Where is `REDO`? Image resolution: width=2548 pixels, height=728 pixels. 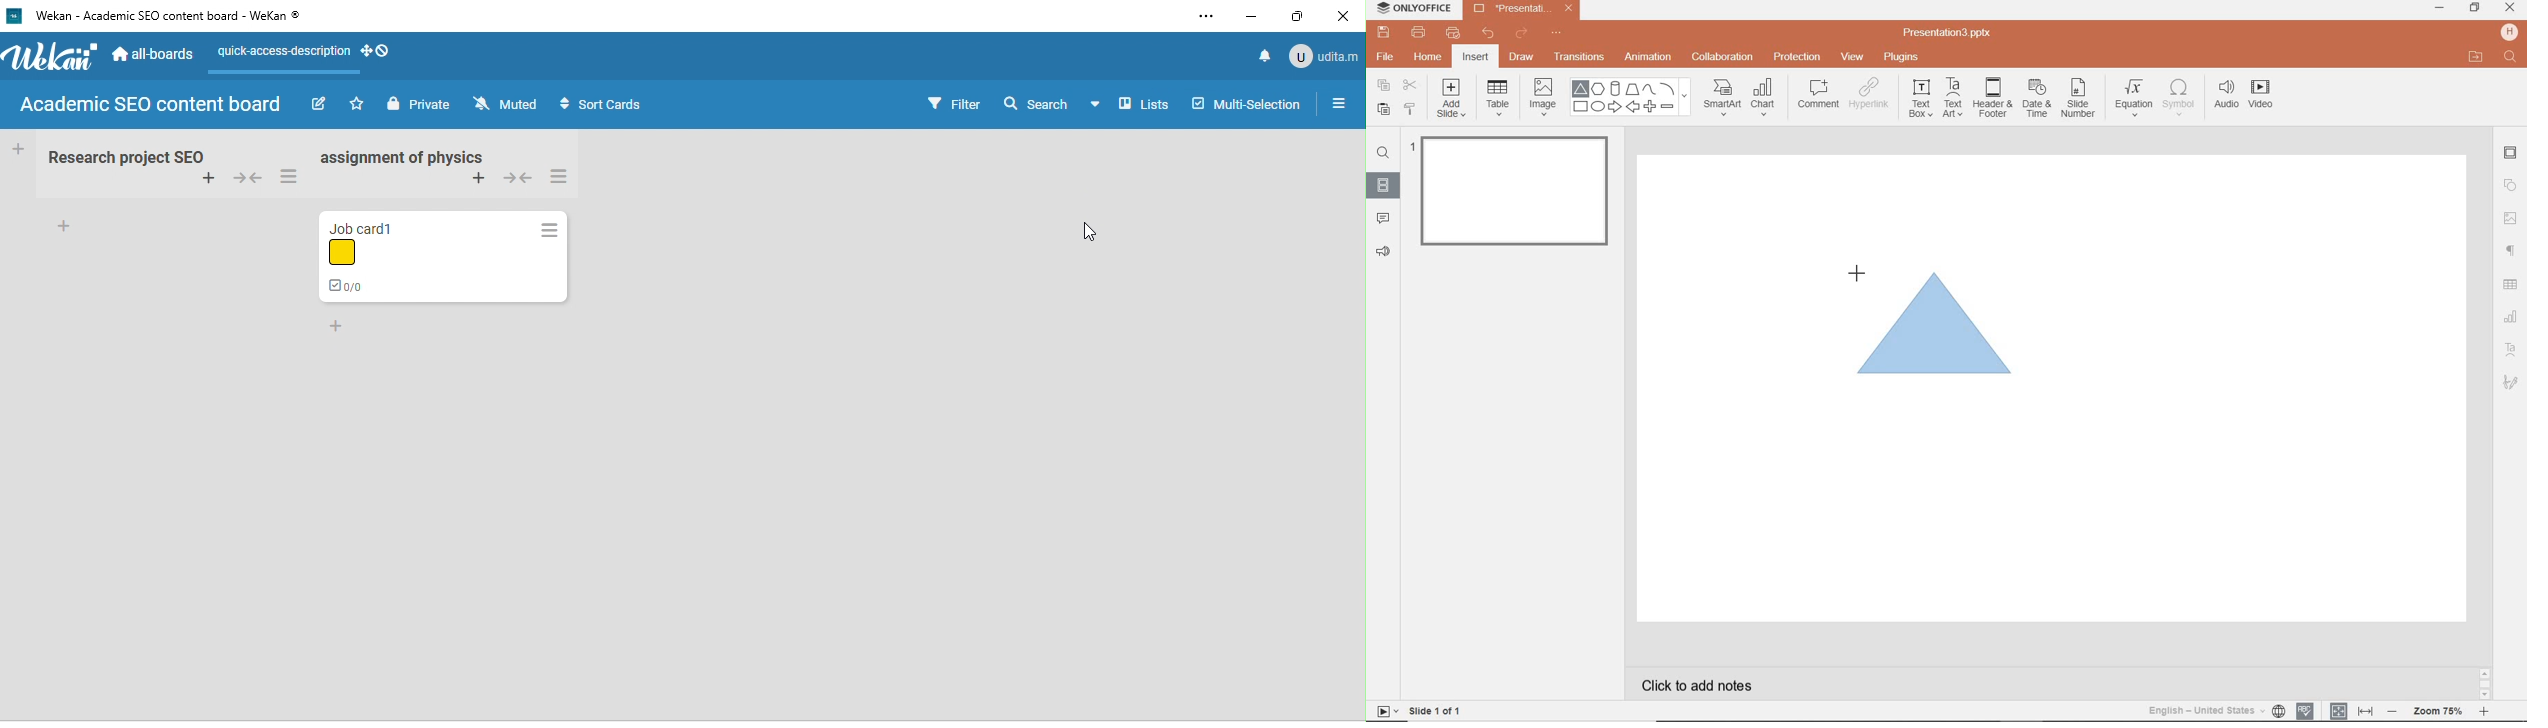
REDO is located at coordinates (1523, 34).